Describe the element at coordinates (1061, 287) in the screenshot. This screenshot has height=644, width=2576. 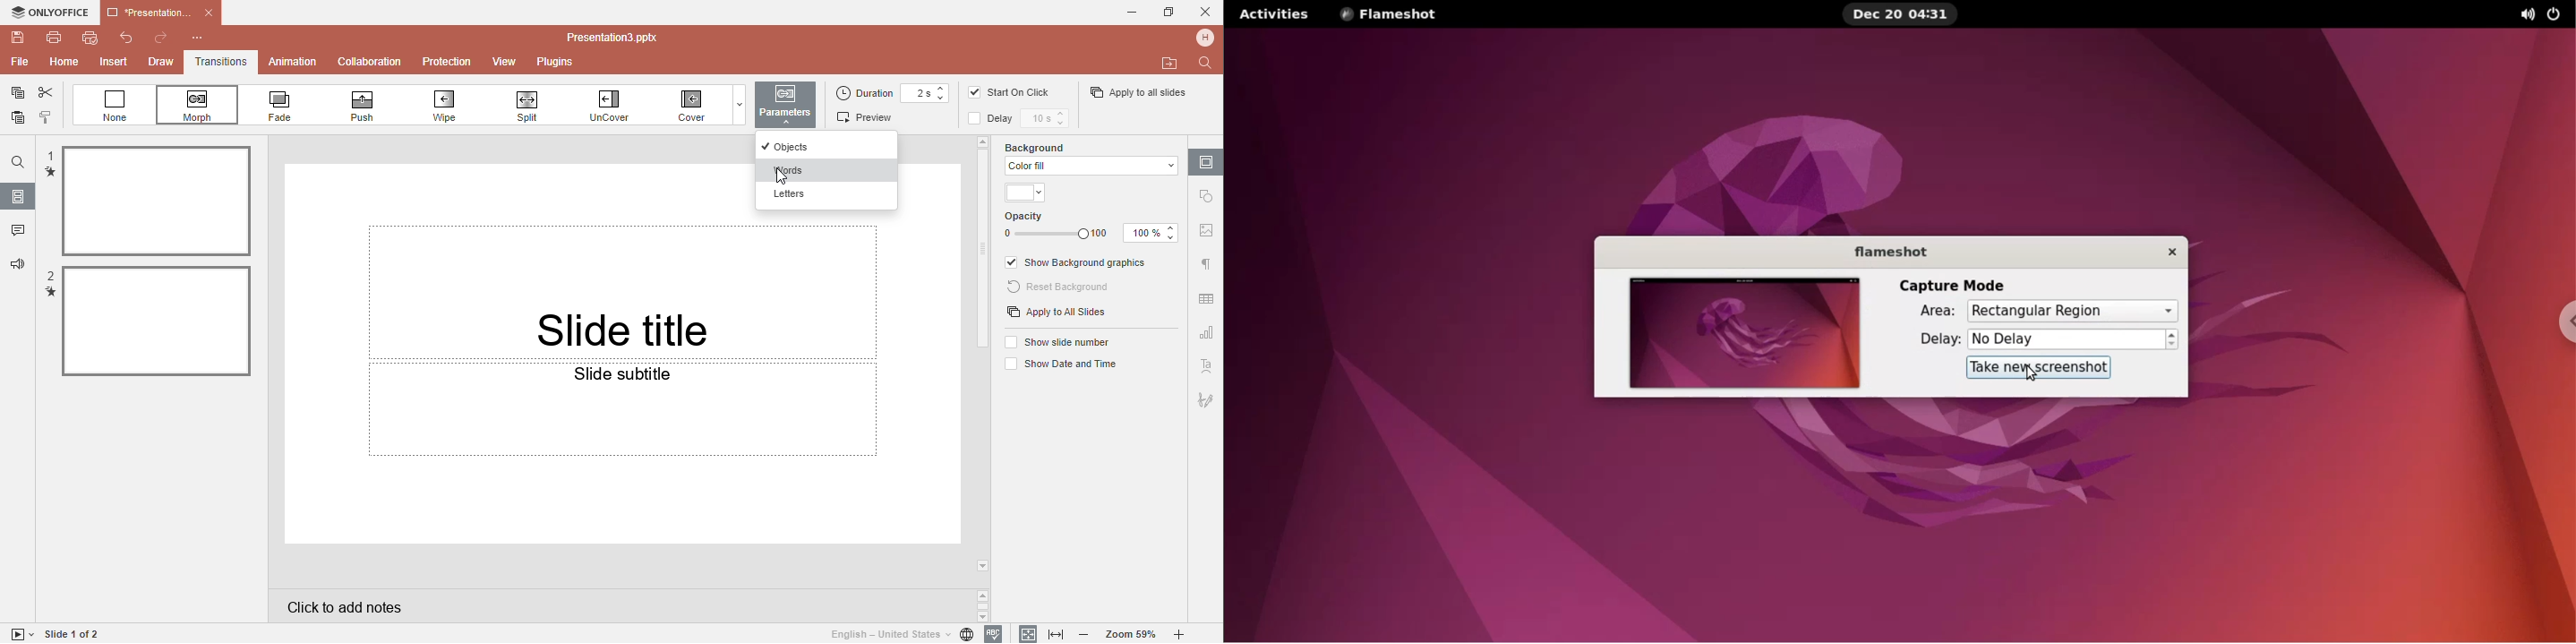
I see `Reset background` at that location.